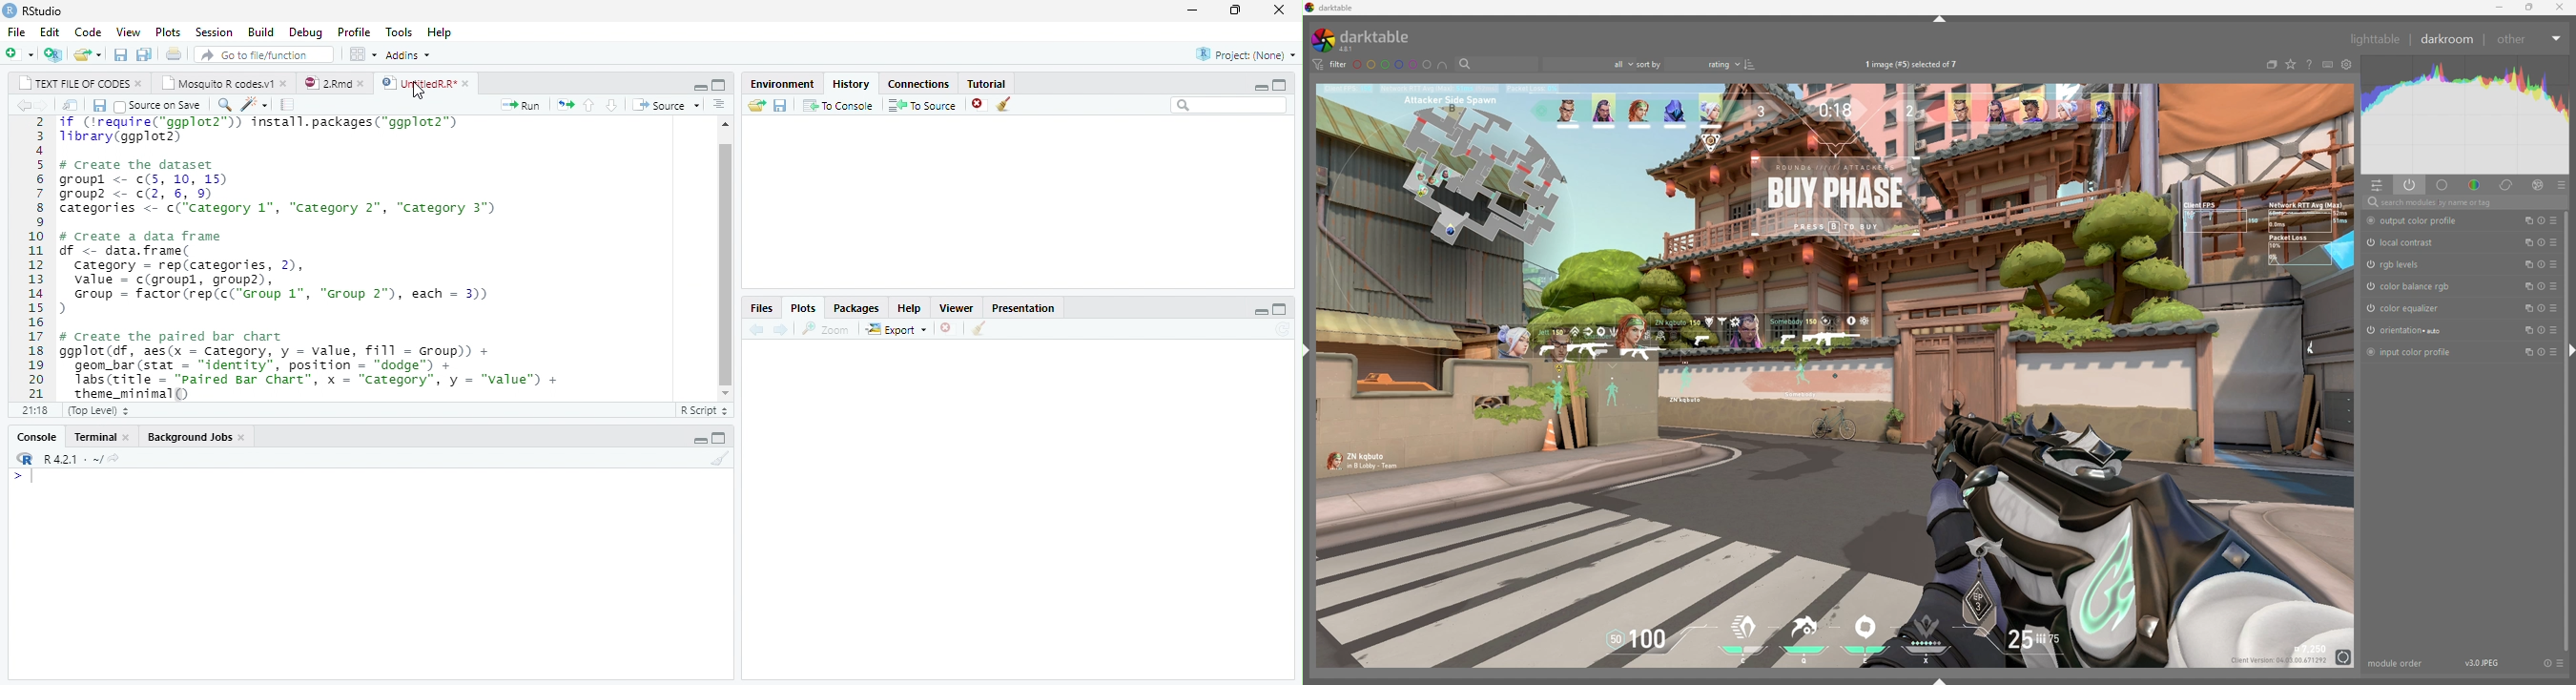 The image size is (2576, 700). What do you see at coordinates (779, 105) in the screenshot?
I see `save history ` at bounding box center [779, 105].